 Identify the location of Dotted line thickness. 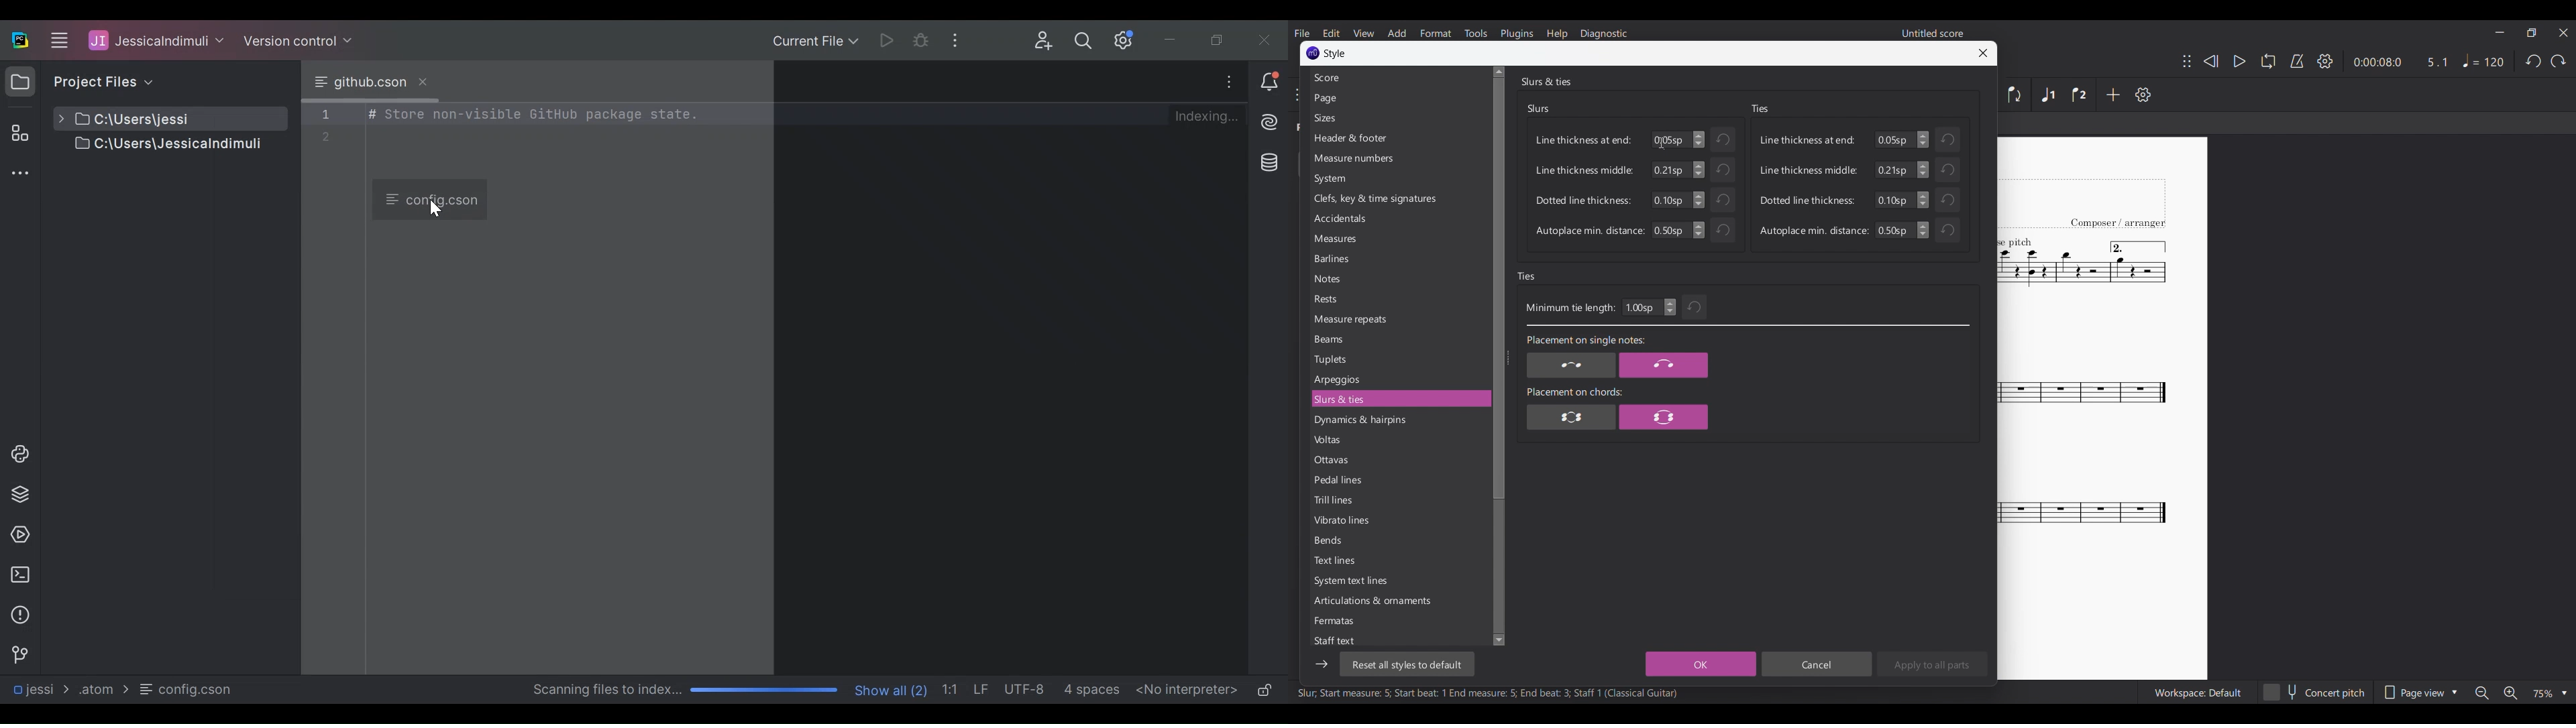
(1808, 200).